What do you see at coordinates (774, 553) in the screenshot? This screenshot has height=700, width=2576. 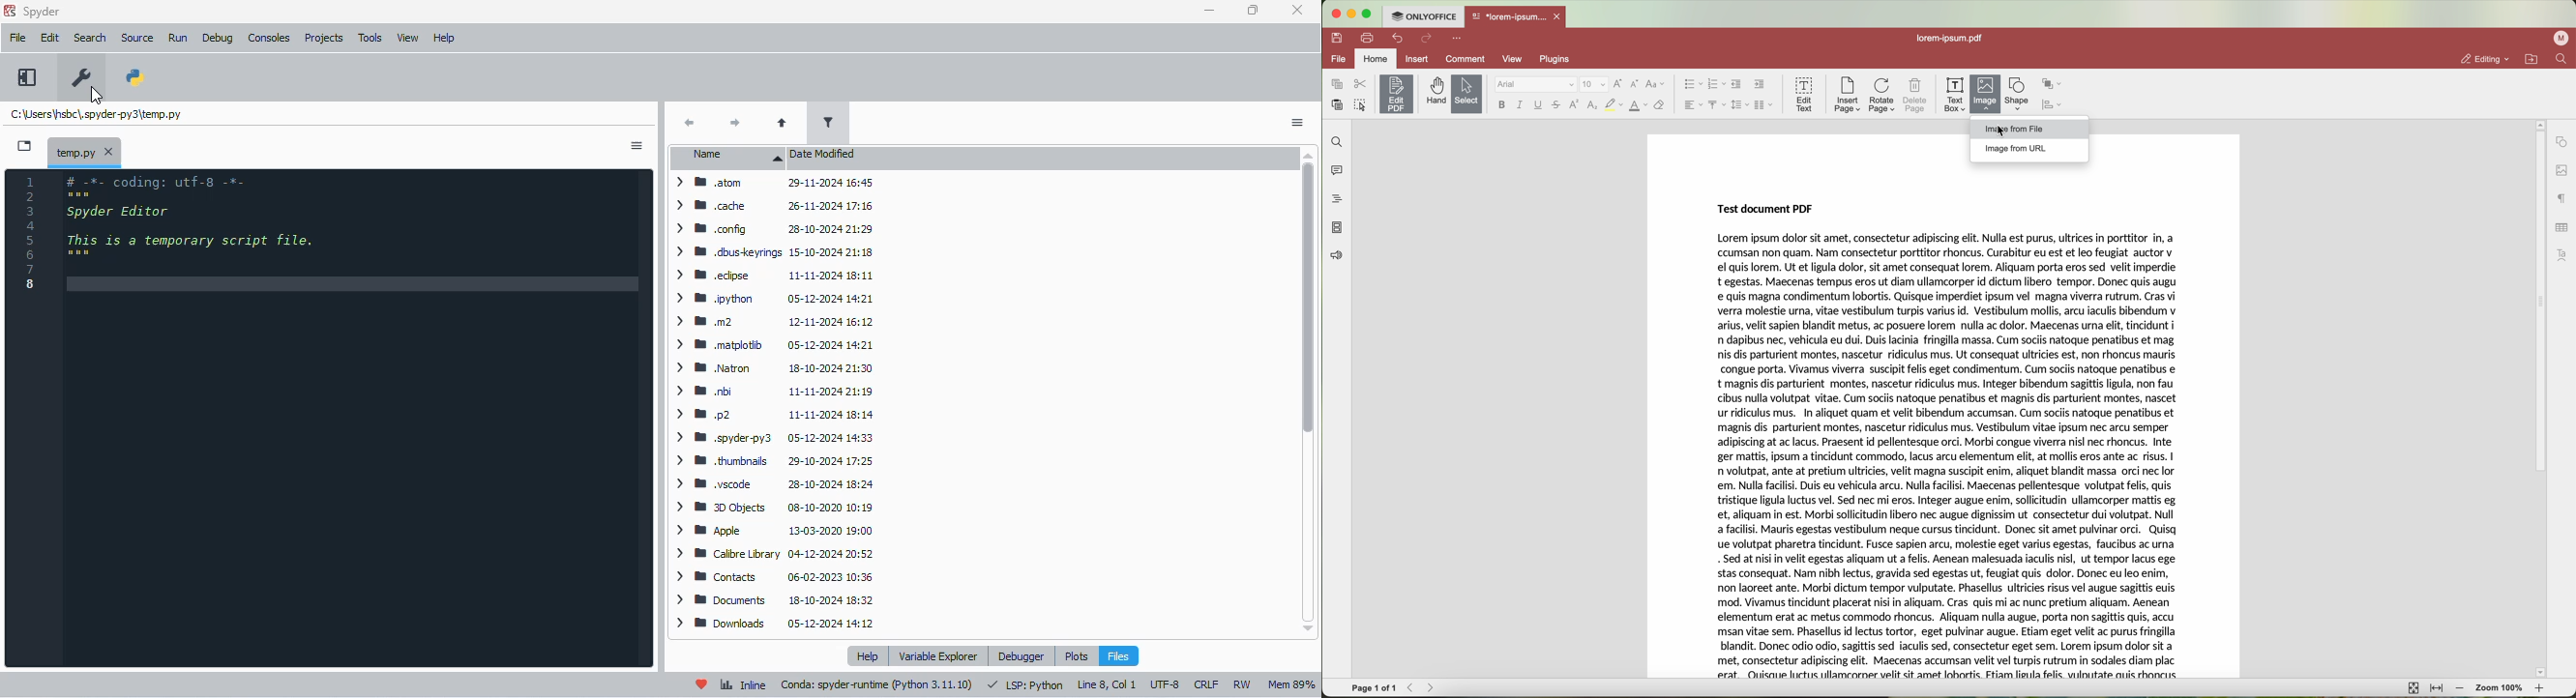 I see `> WB Calibre Library 04-12-2024 20:52` at bounding box center [774, 553].